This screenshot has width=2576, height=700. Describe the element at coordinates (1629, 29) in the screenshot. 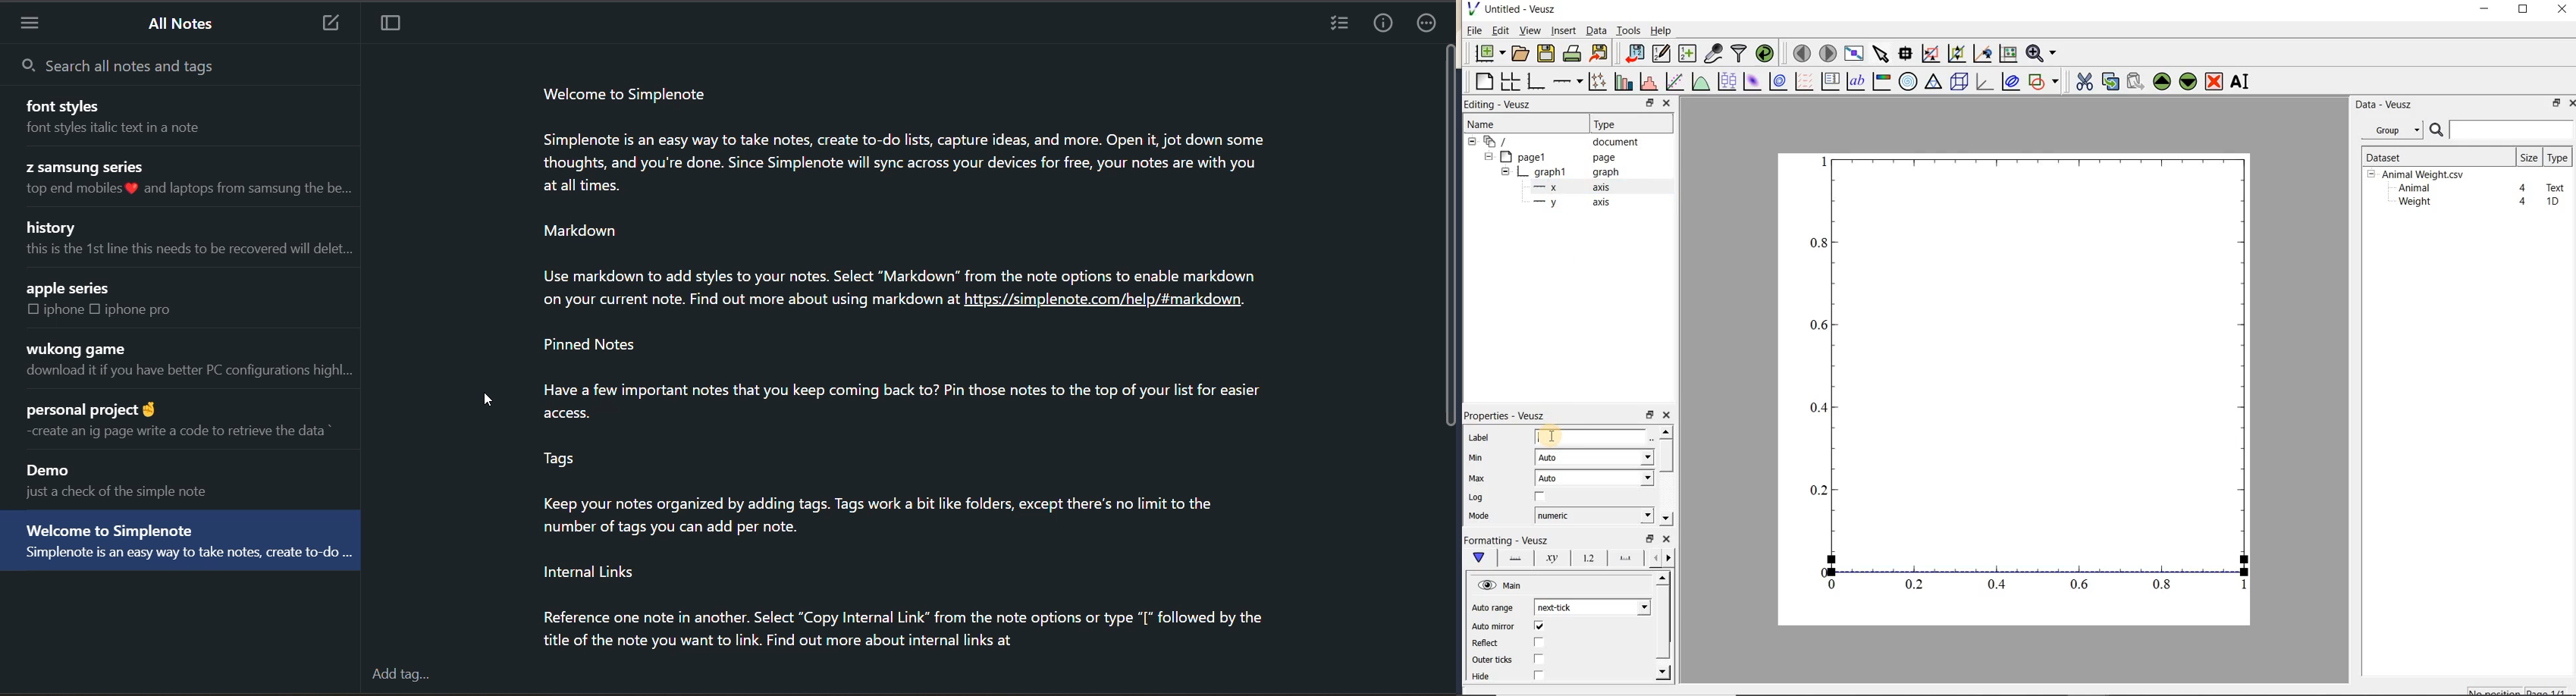

I see `Tools` at that location.